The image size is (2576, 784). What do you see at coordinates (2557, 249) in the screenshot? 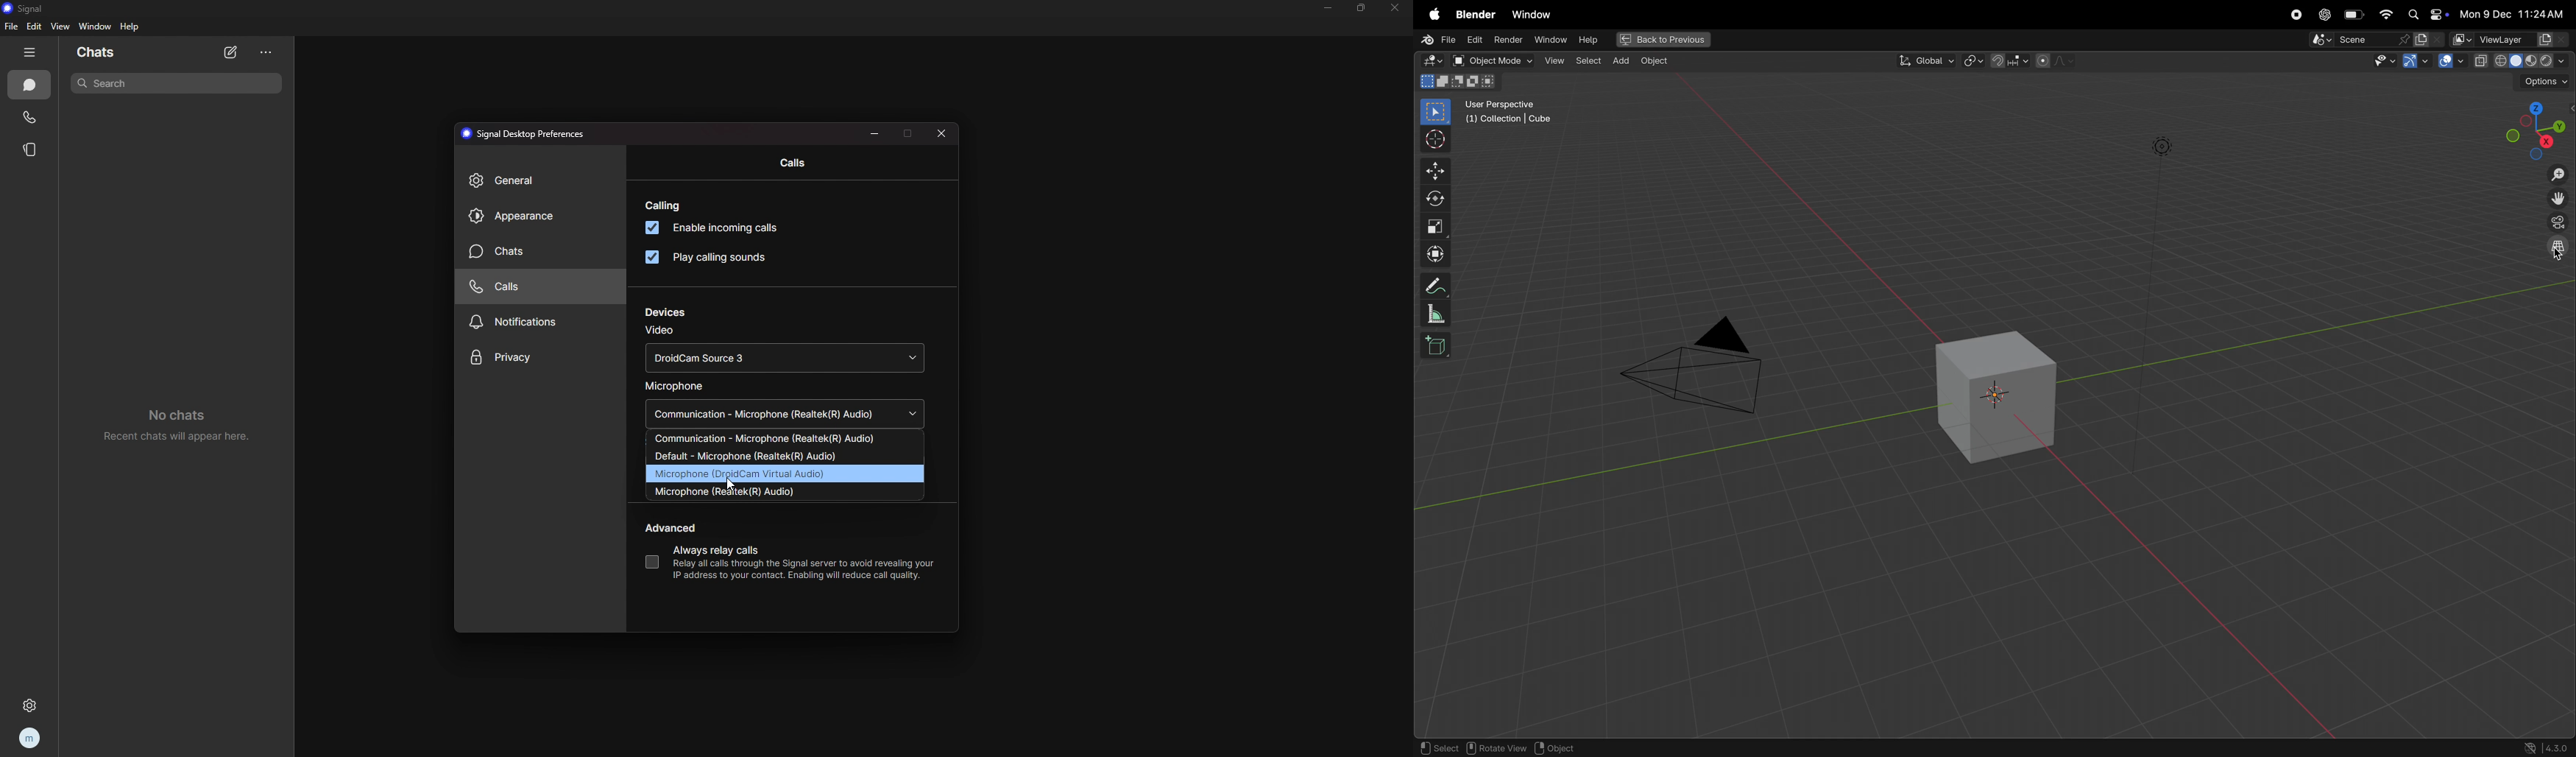
I see `orthogonal view` at bounding box center [2557, 249].